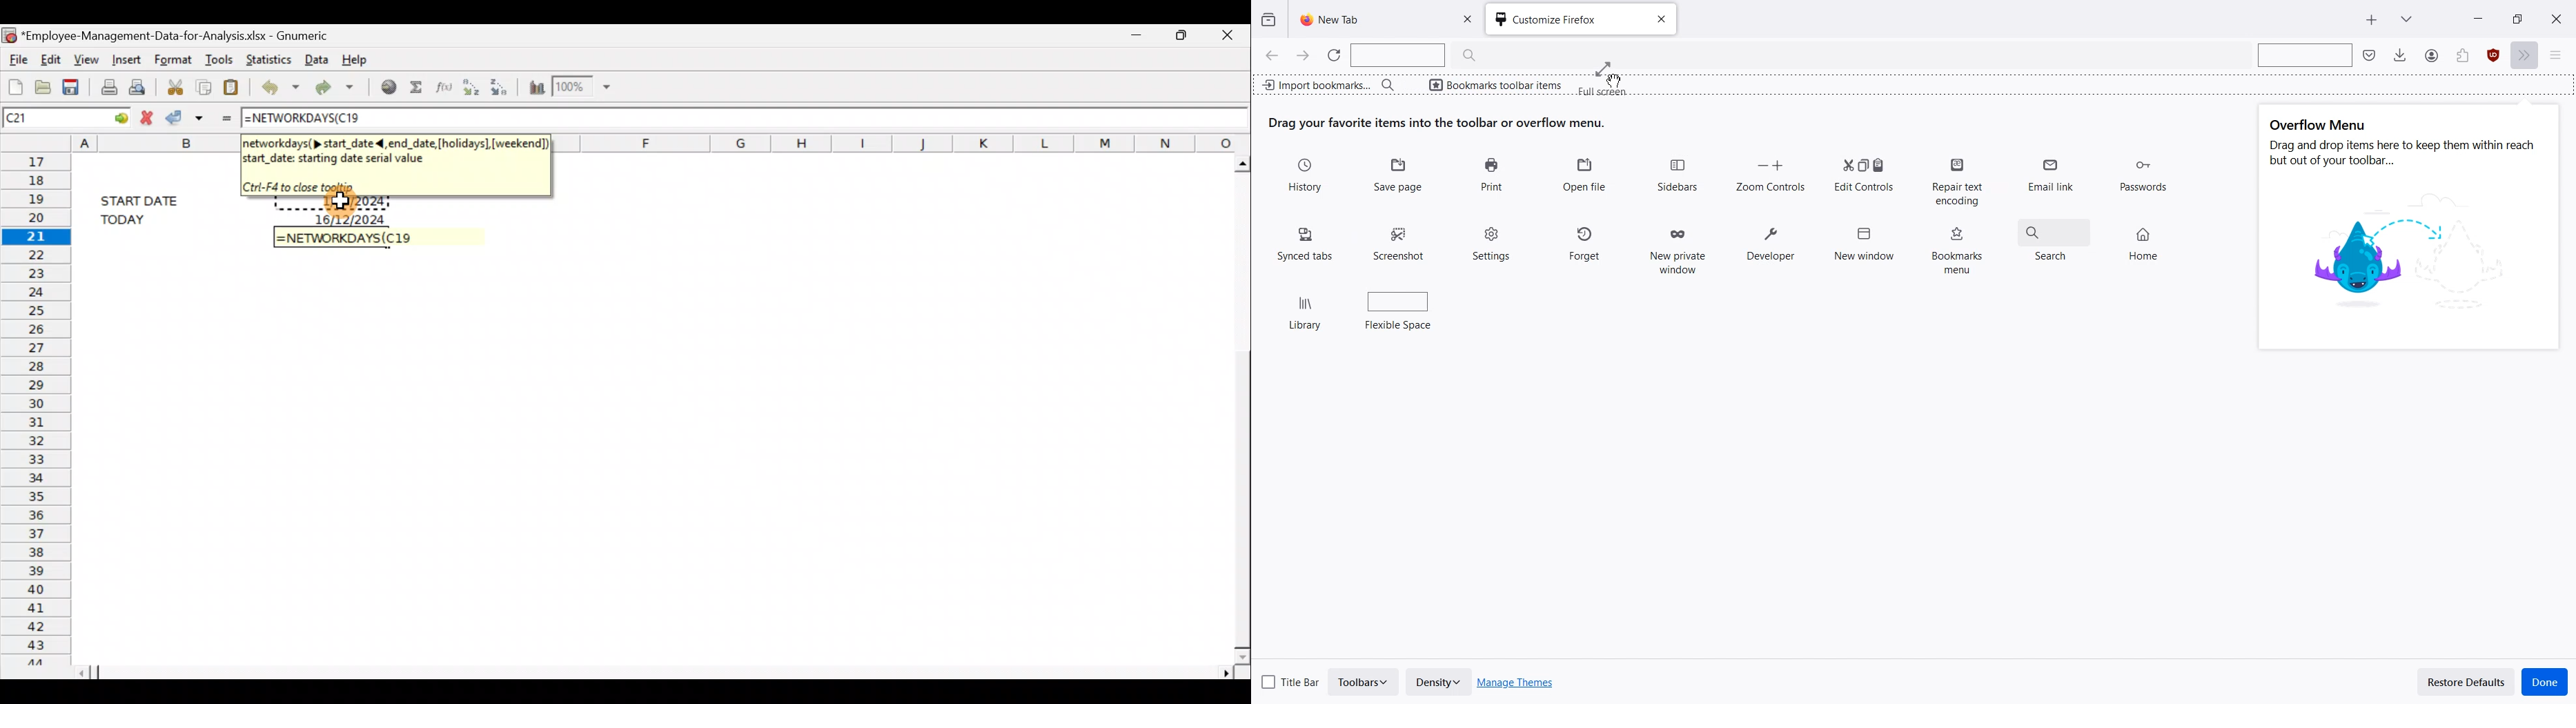 This screenshot has height=728, width=2576. Describe the element at coordinates (1516, 683) in the screenshot. I see `Manage Themes` at that location.